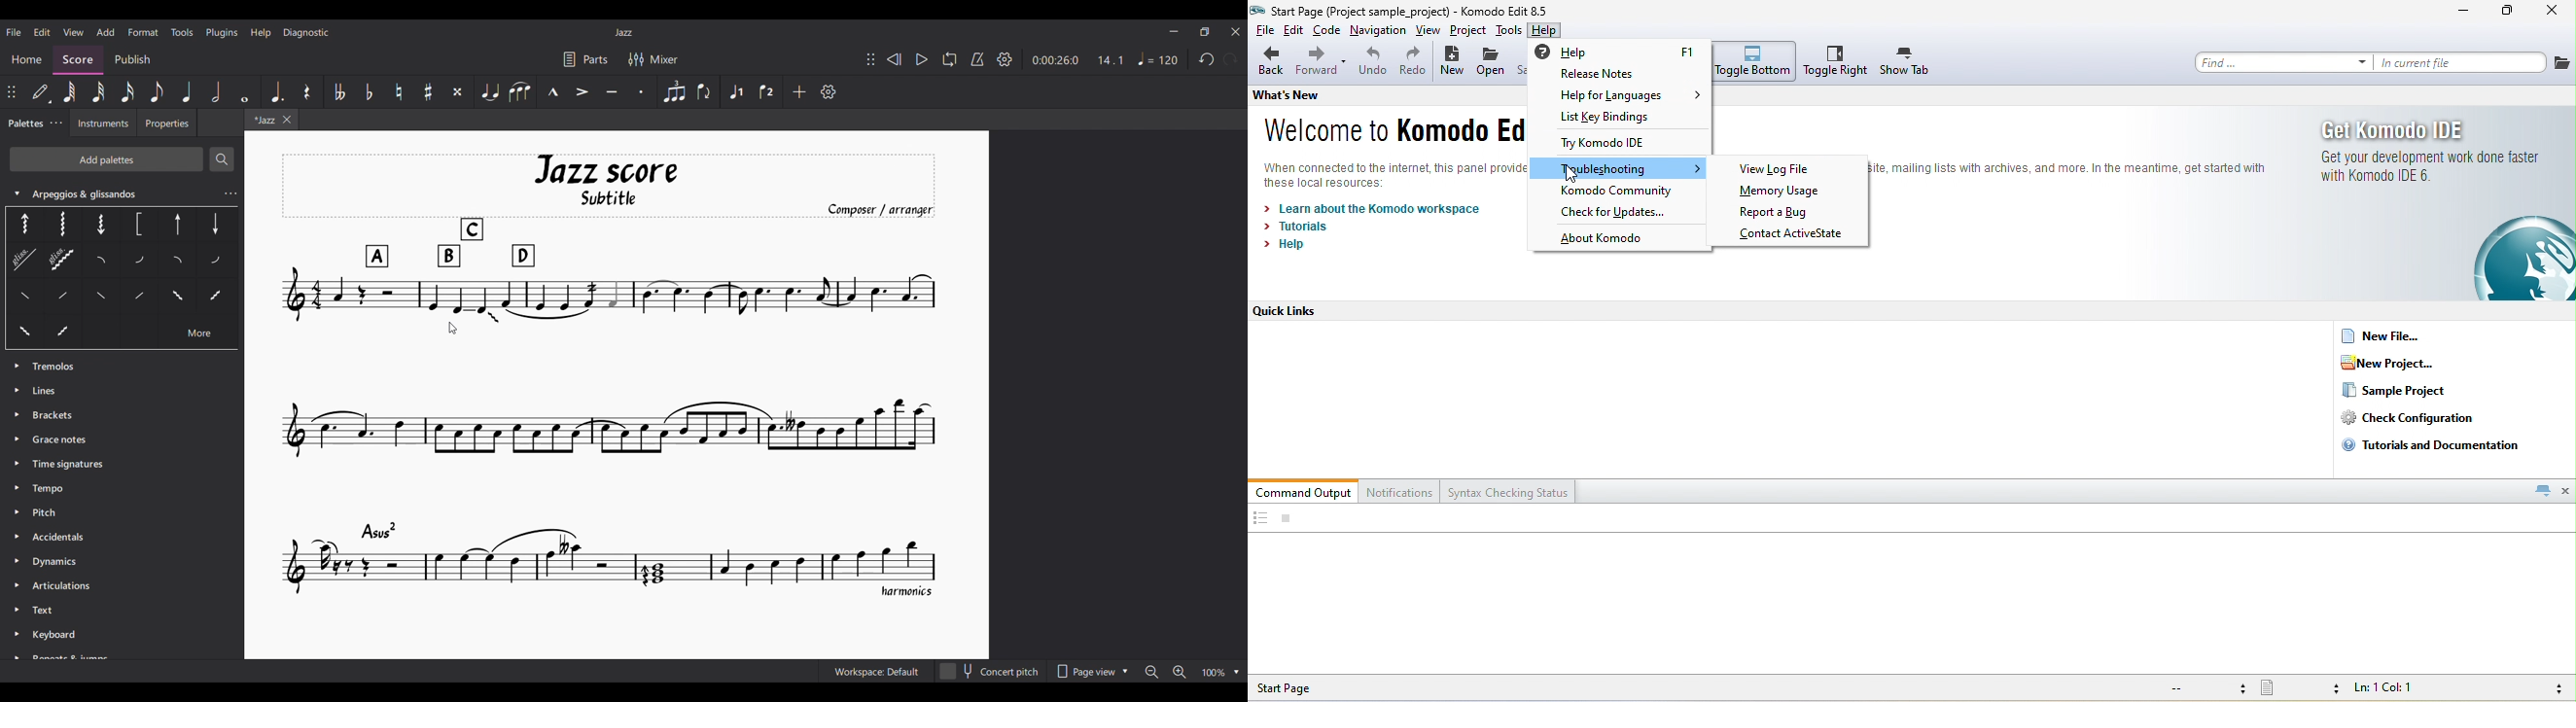  Describe the element at coordinates (217, 260) in the screenshot. I see `Palate 13` at that location.